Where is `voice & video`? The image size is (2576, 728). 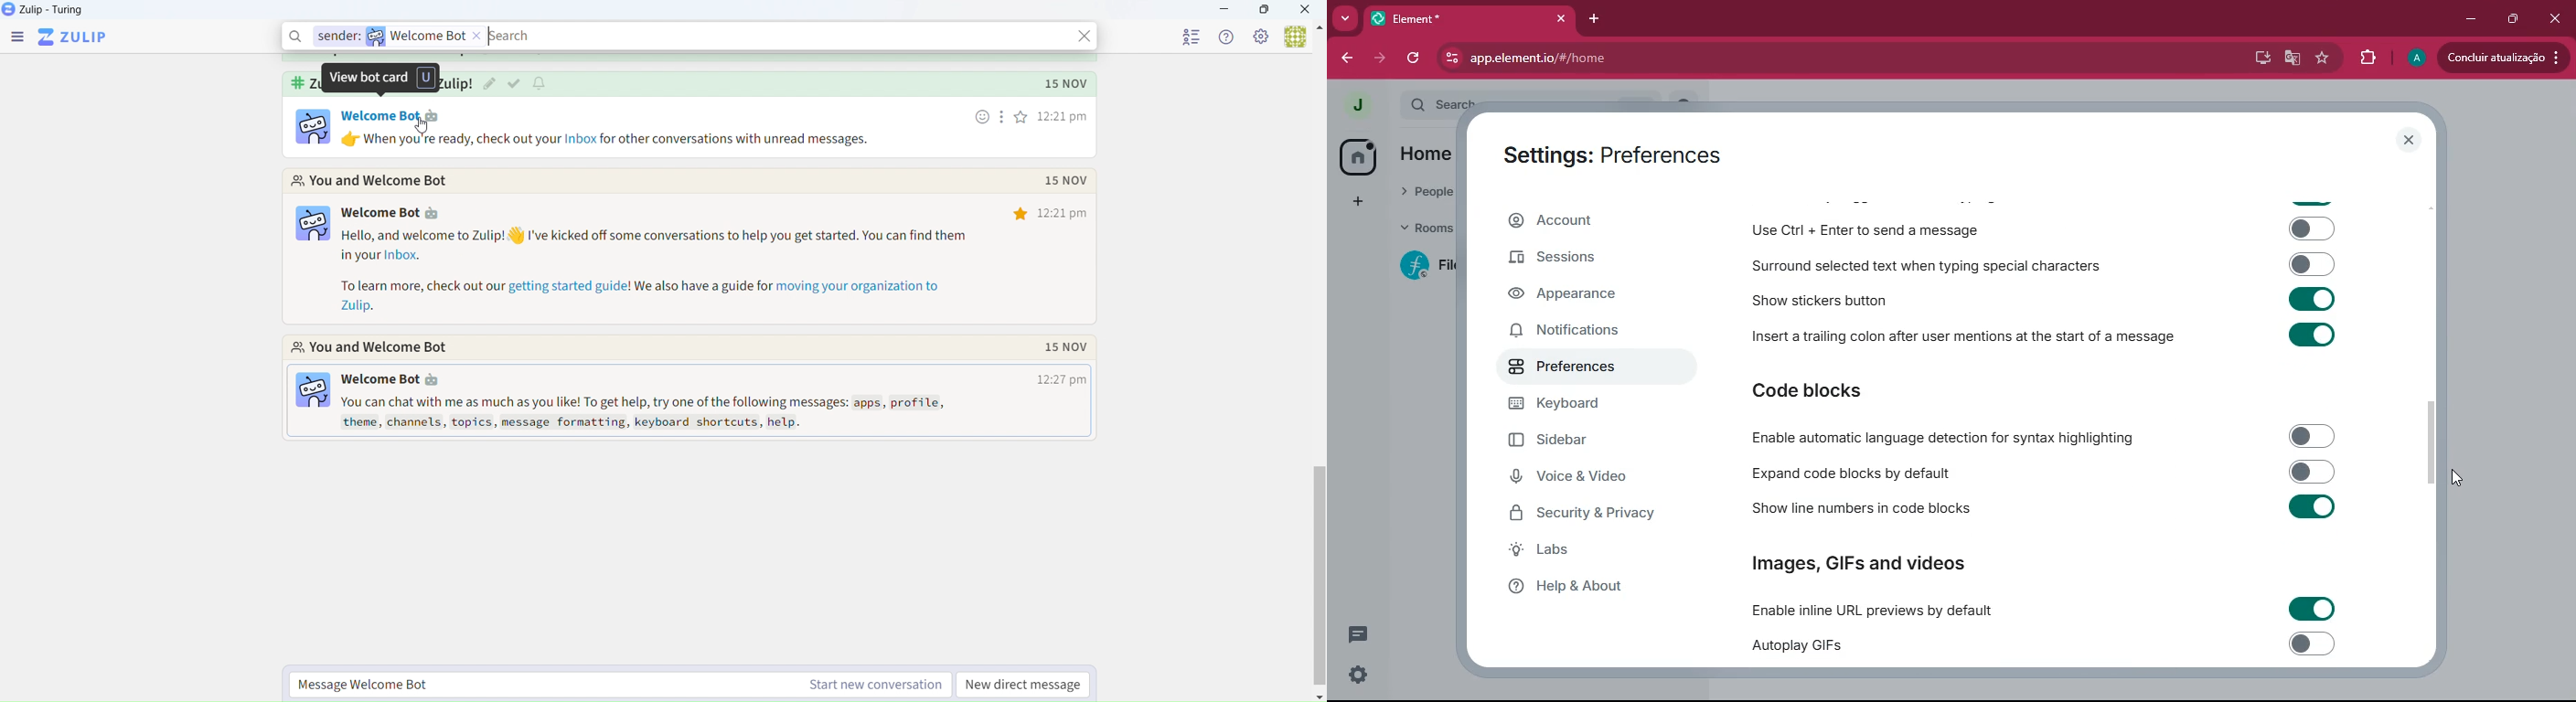
voice & video is located at coordinates (1584, 479).